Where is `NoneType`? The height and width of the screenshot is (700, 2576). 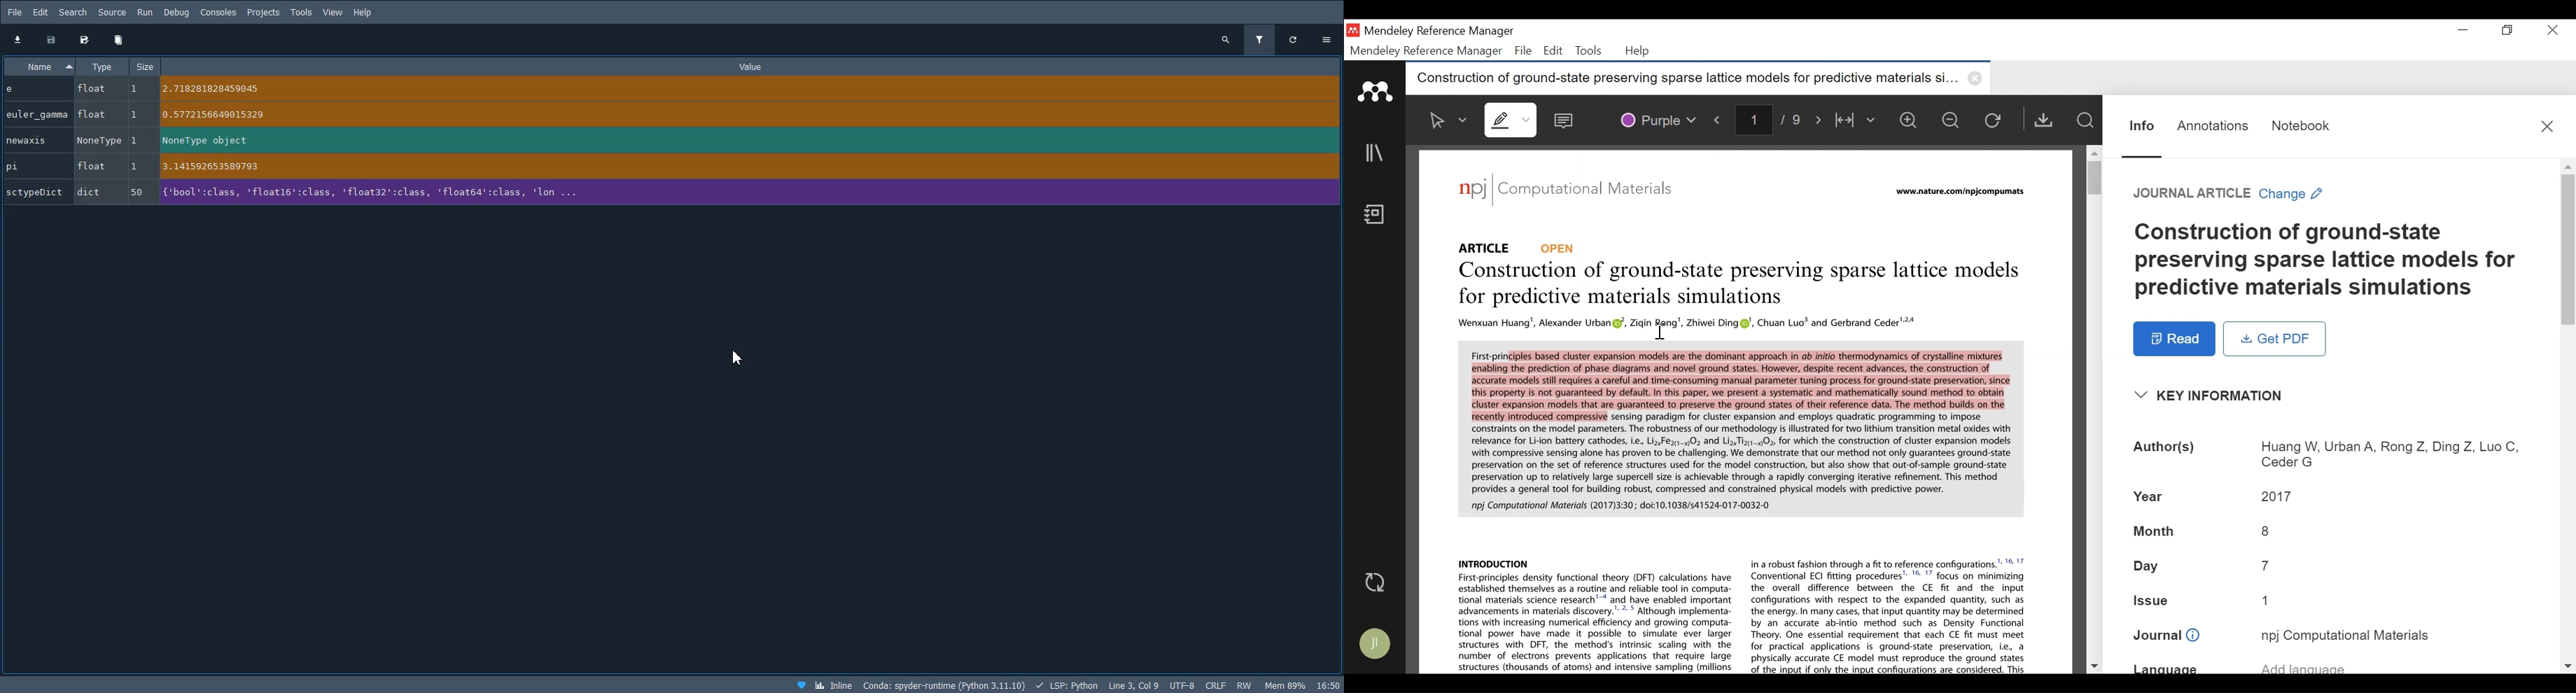
NoneType is located at coordinates (101, 141).